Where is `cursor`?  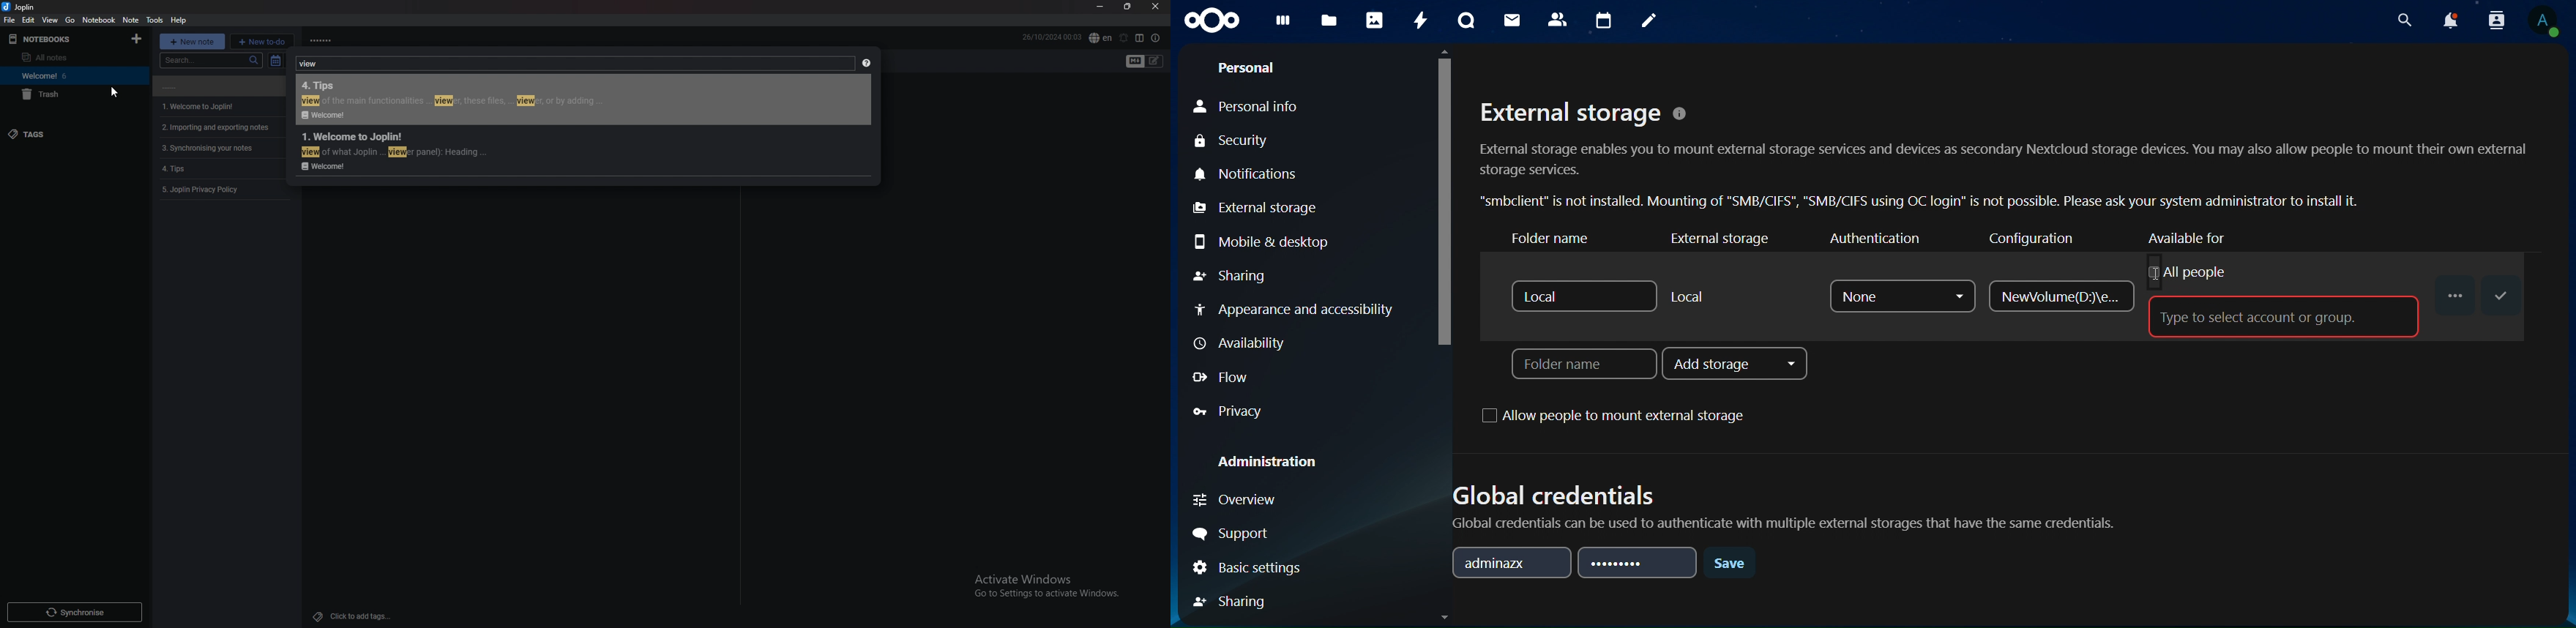
cursor is located at coordinates (113, 91).